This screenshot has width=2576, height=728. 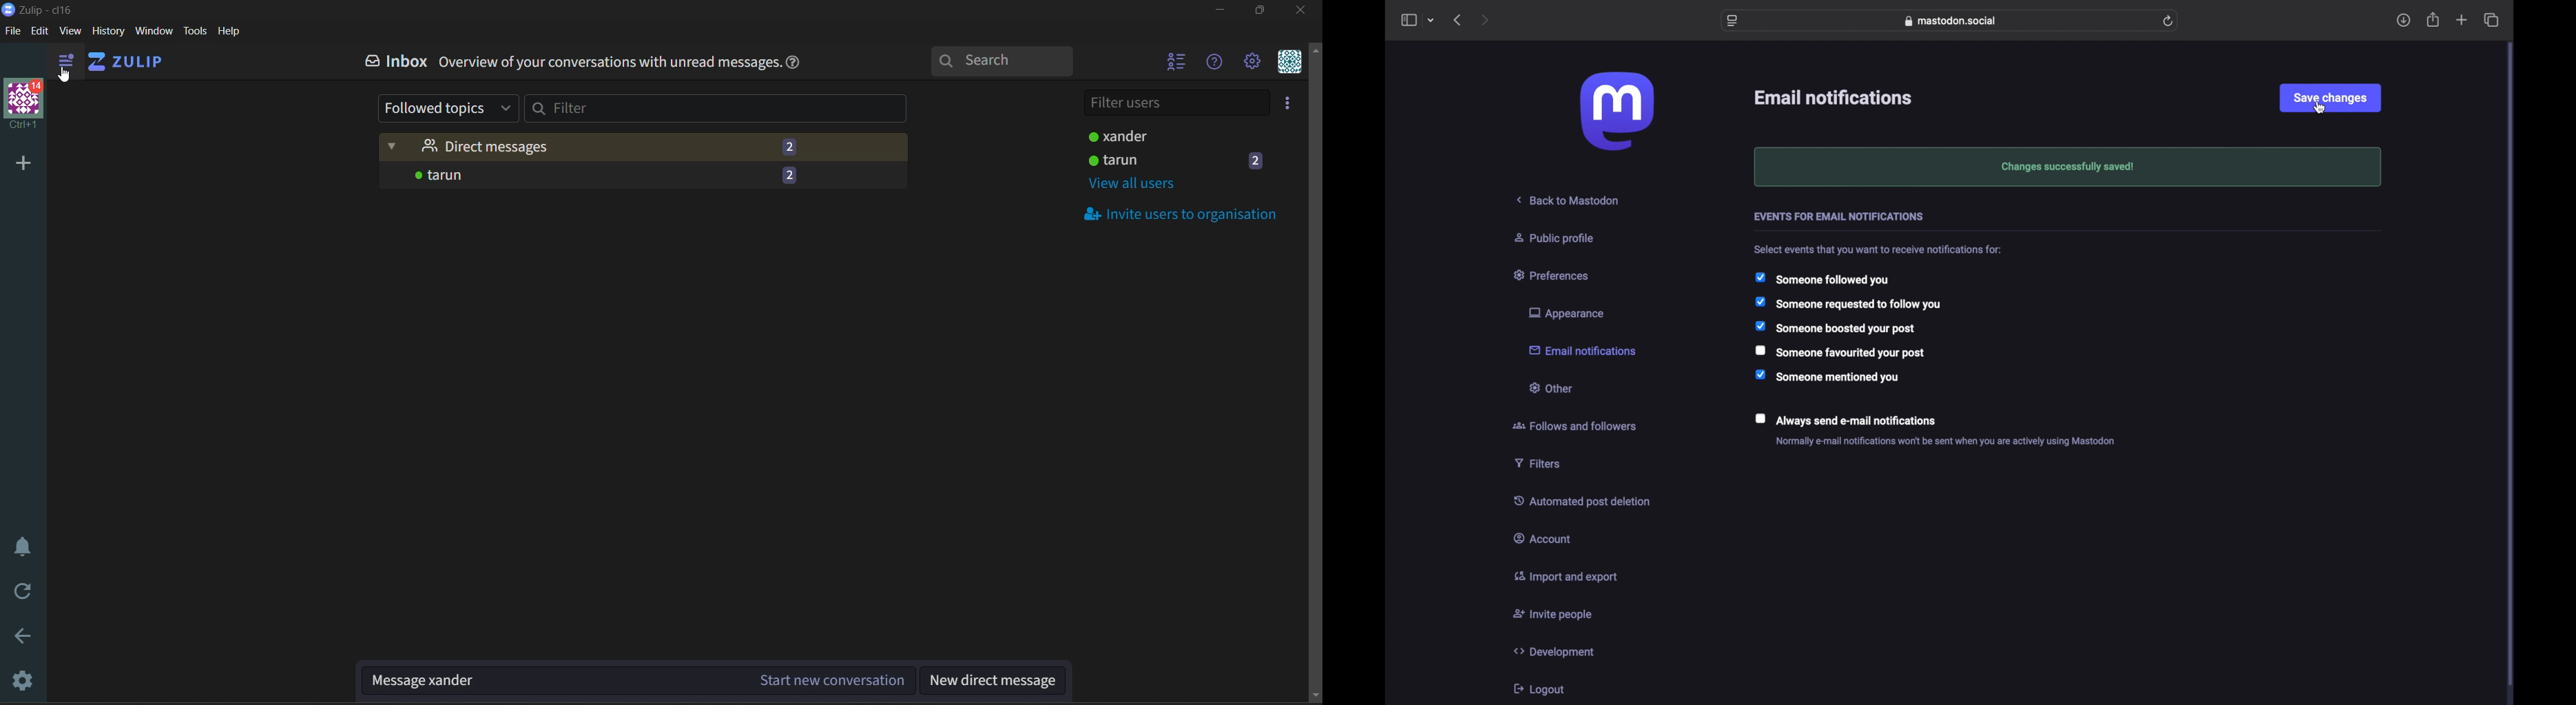 What do you see at coordinates (42, 11) in the screenshot?
I see `application logo and name` at bounding box center [42, 11].